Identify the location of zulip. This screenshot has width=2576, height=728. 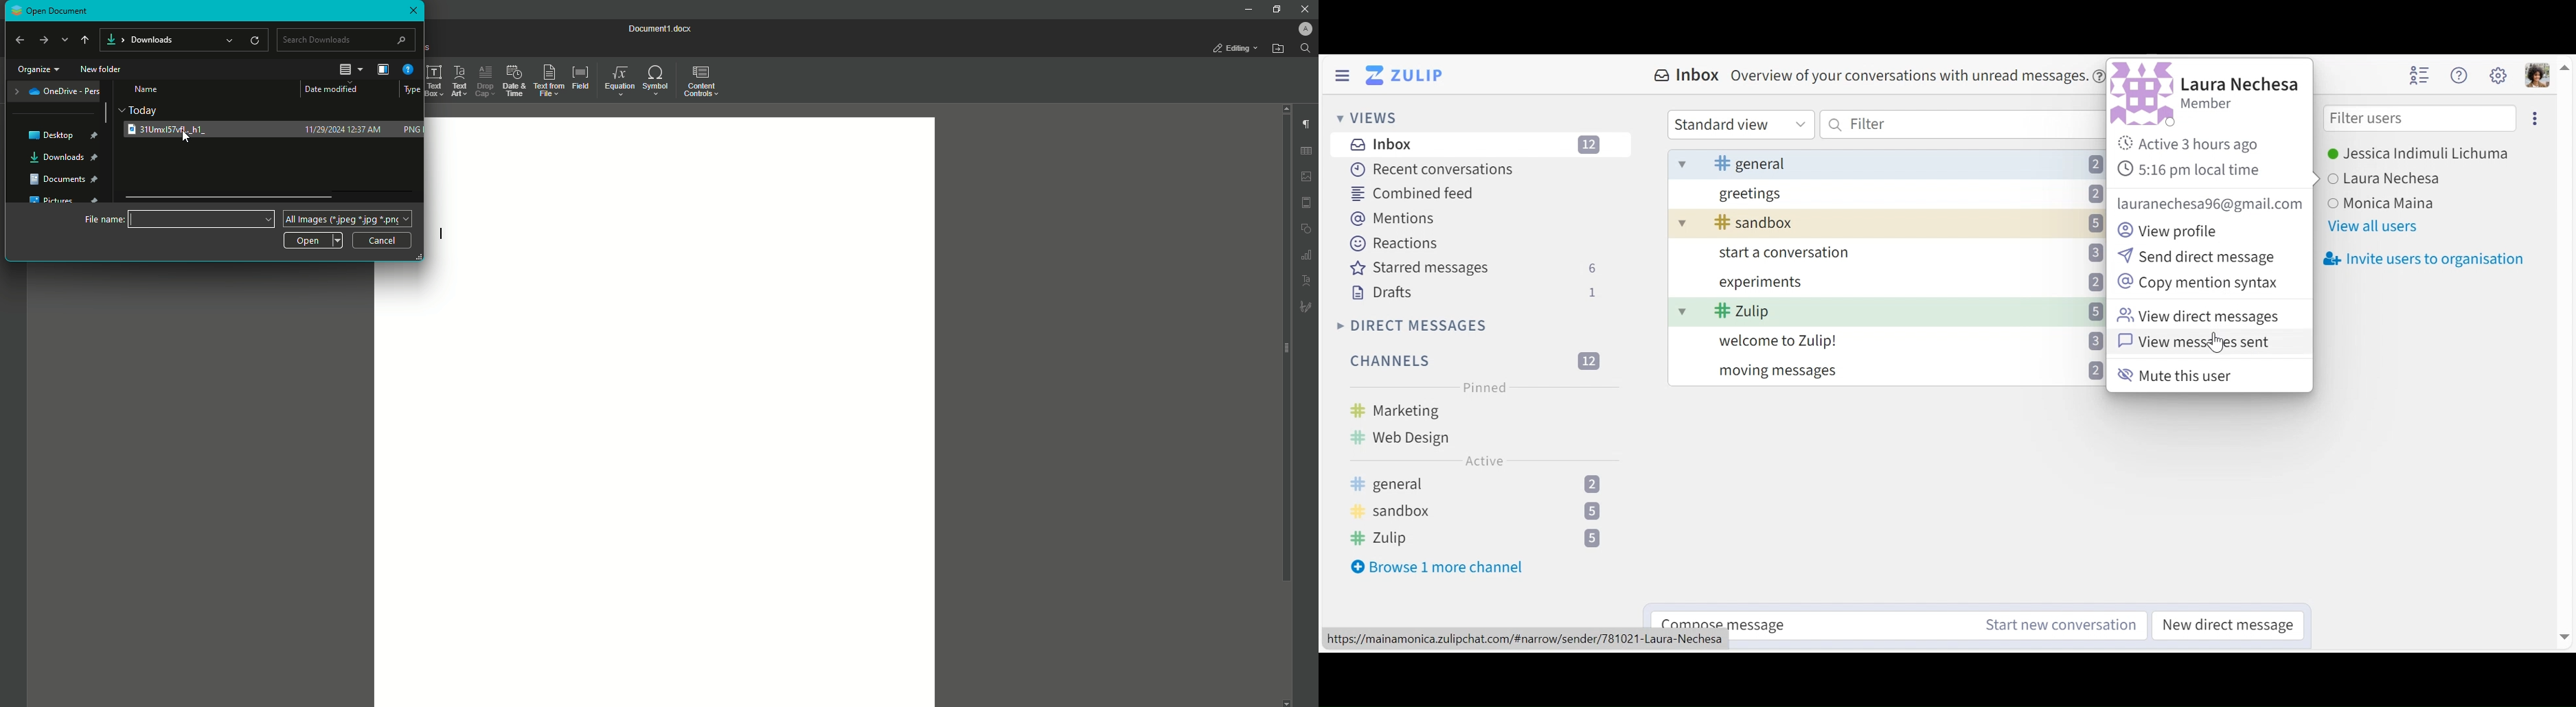
(1484, 538).